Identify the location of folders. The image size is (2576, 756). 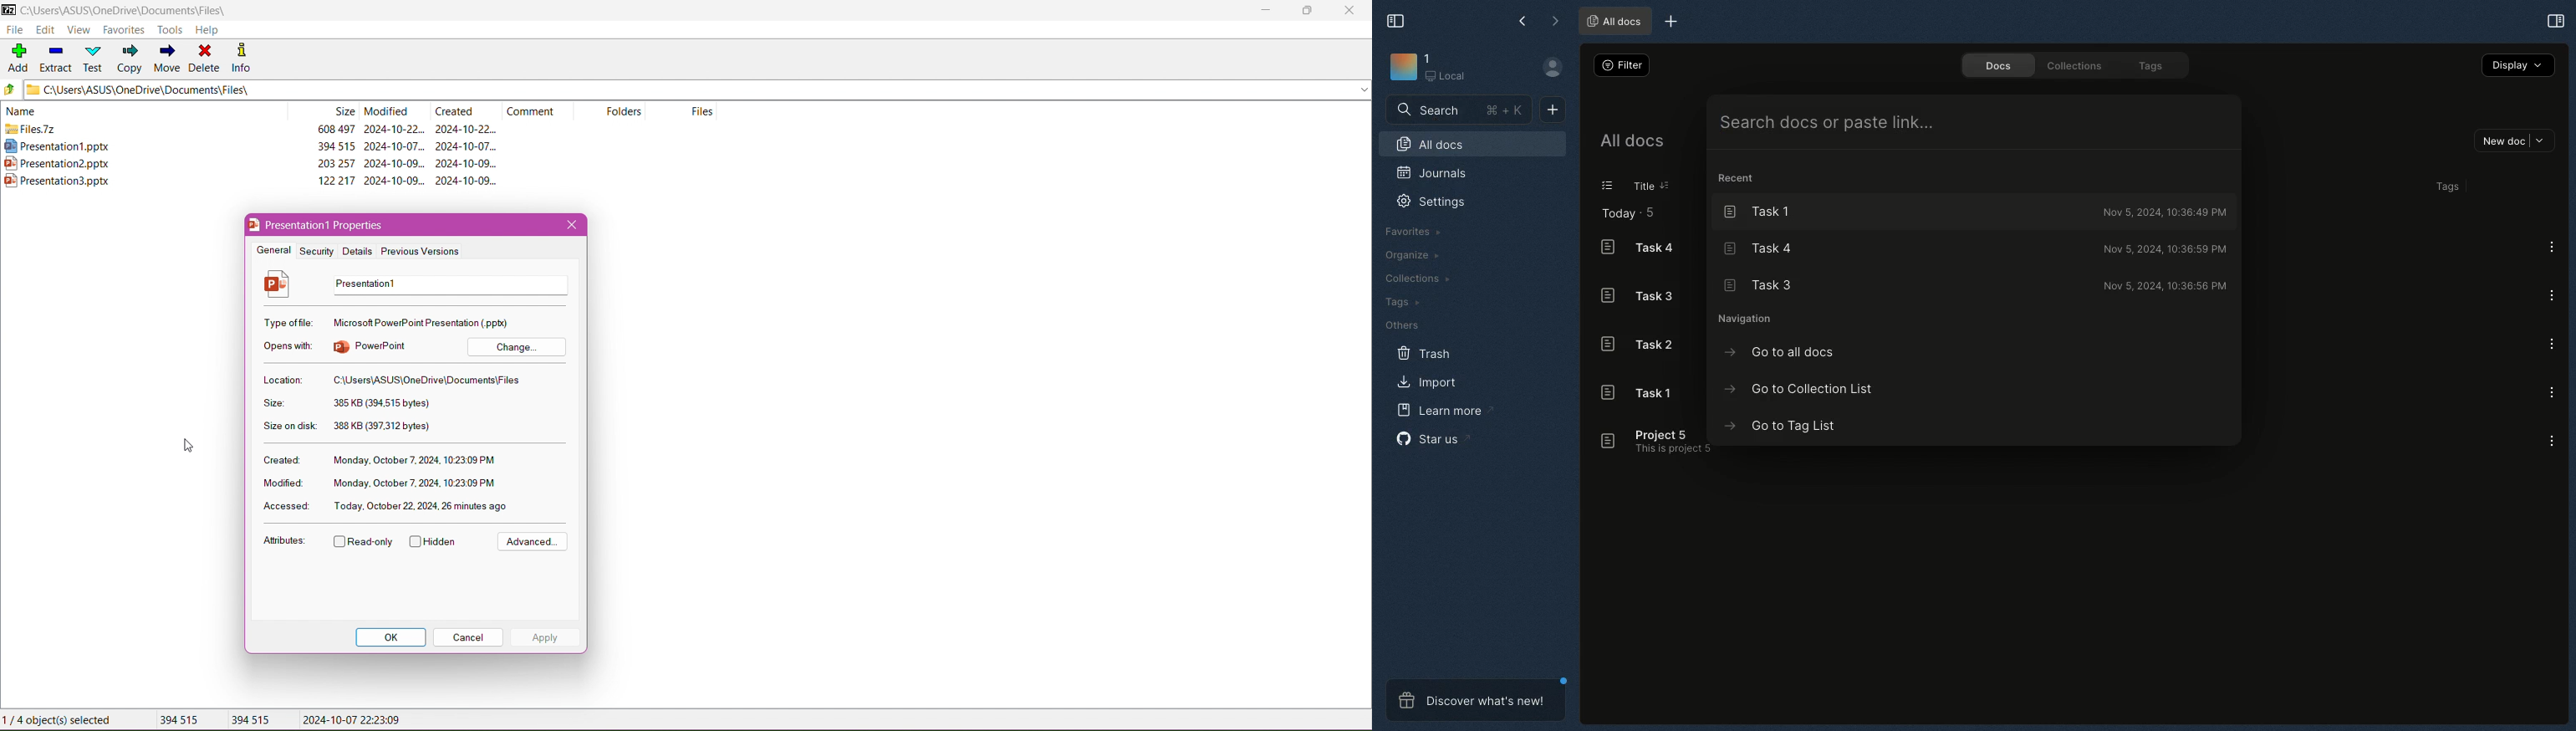
(624, 111).